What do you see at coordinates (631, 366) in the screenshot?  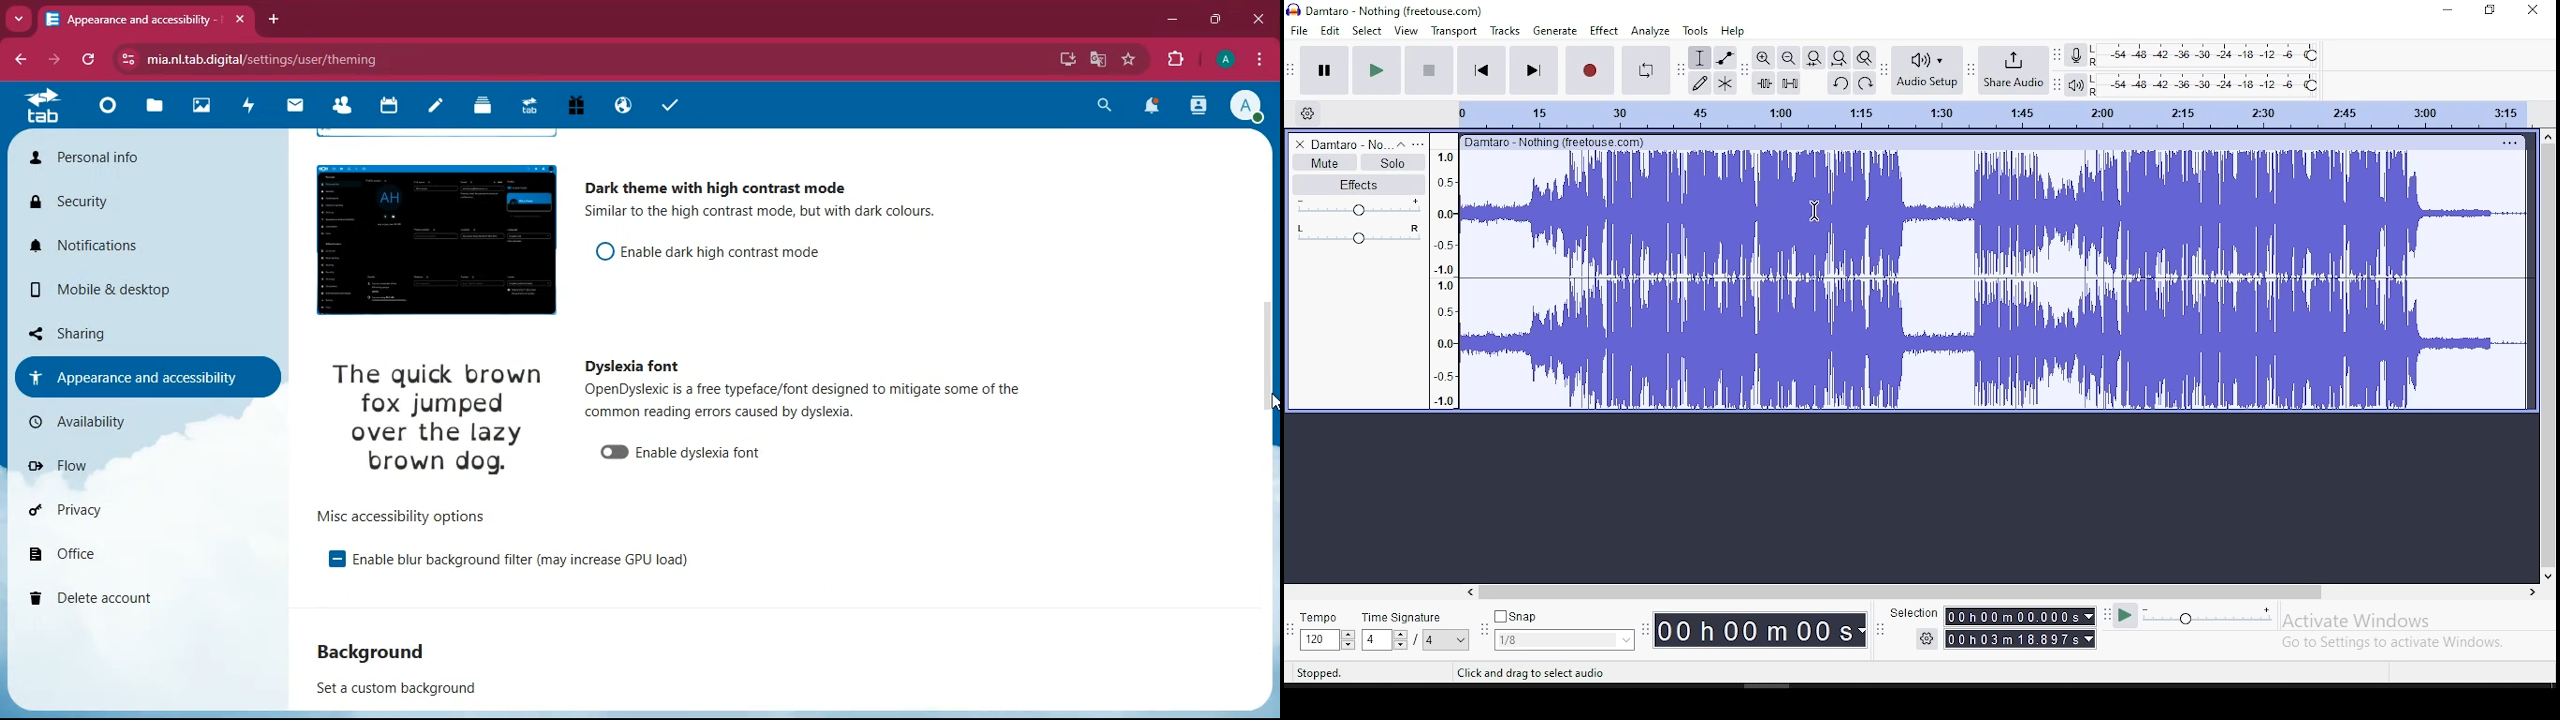 I see `dyslexia` at bounding box center [631, 366].